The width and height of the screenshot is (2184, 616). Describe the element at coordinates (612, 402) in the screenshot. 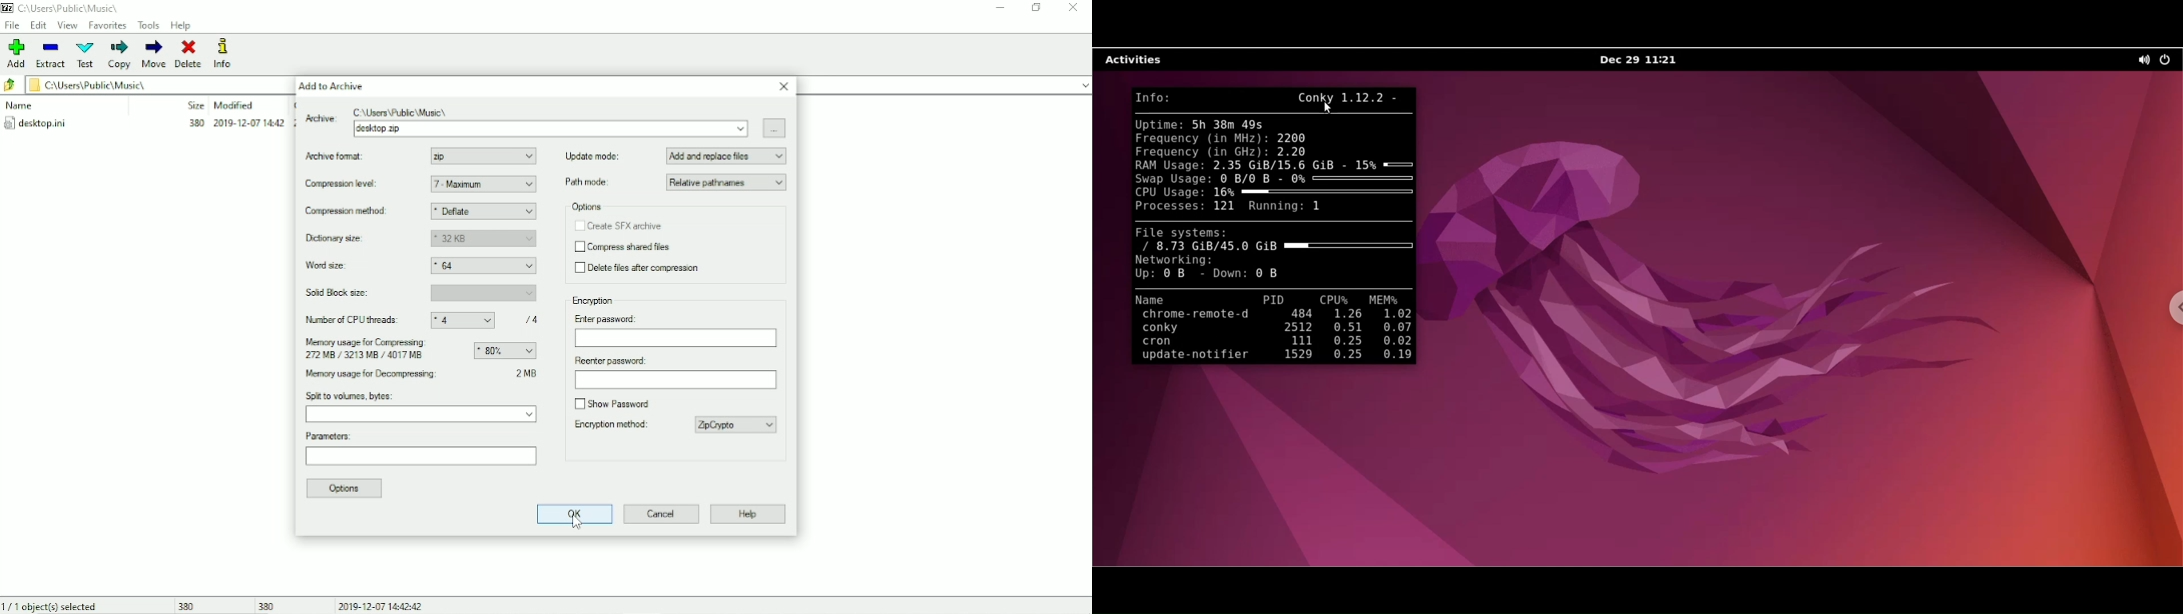

I see `Show password` at that location.